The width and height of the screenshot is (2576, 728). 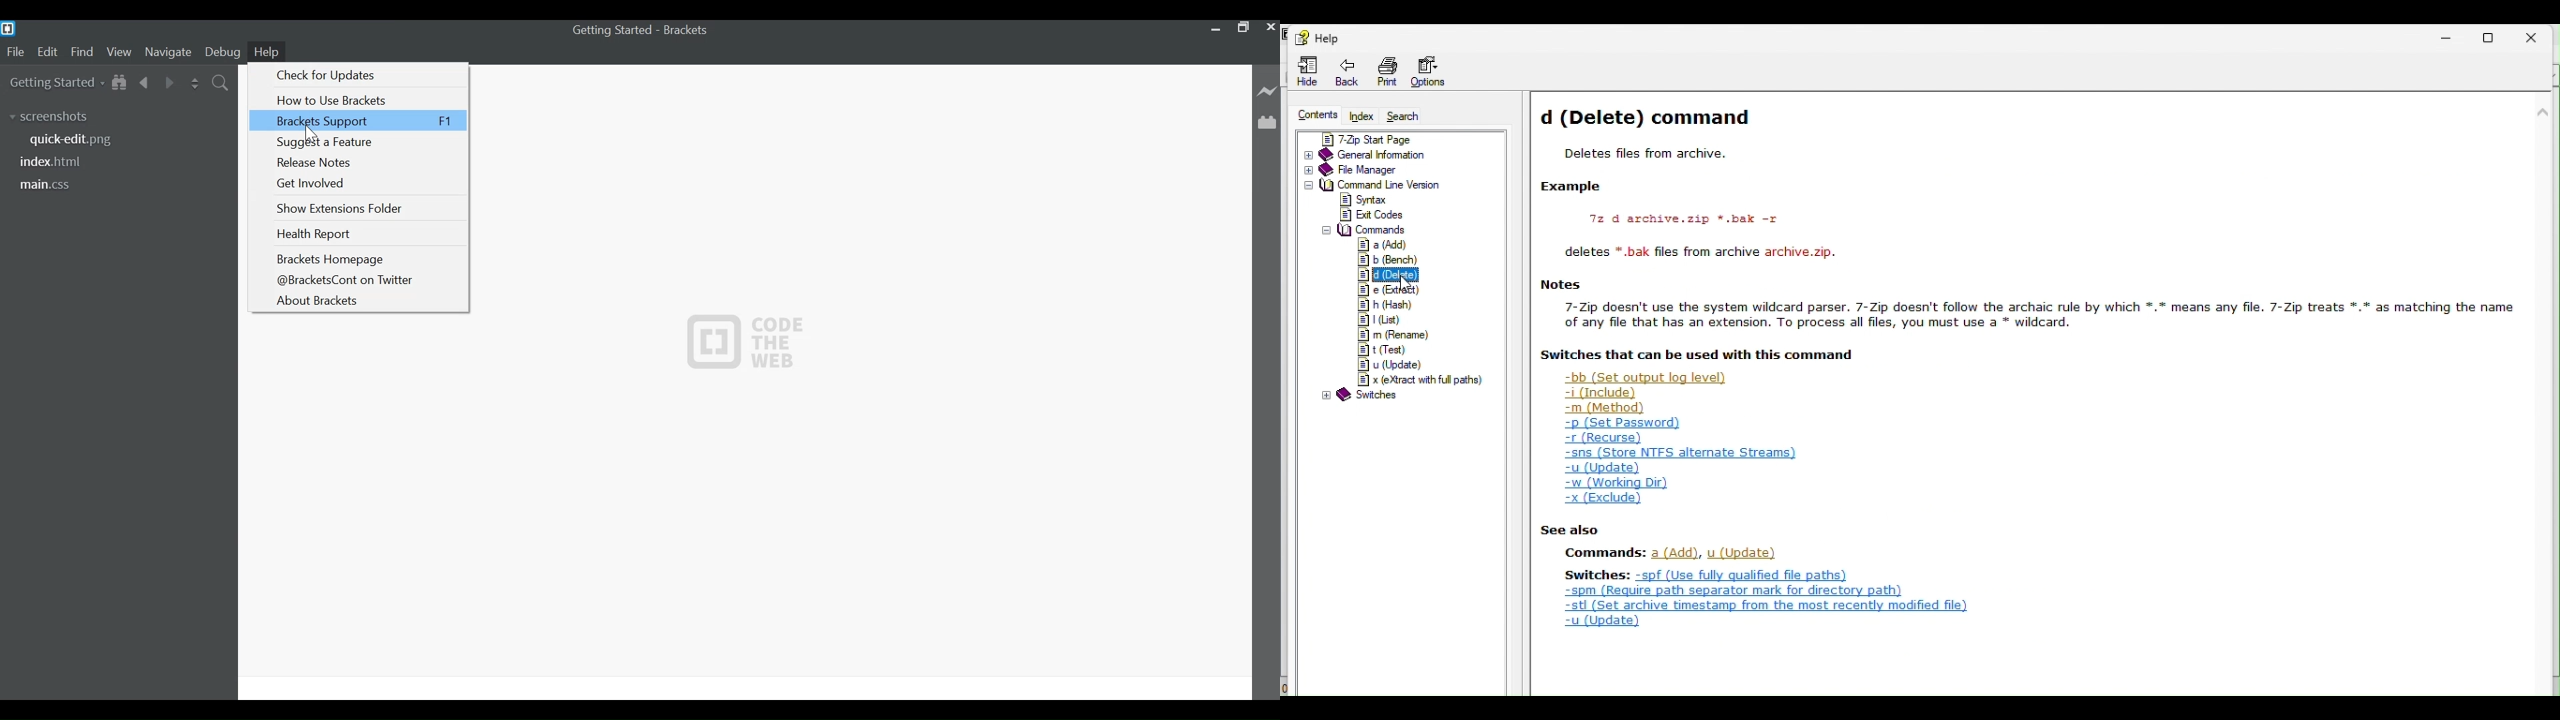 What do you see at coordinates (1613, 482) in the screenshot?
I see `-w (Working Dir)` at bounding box center [1613, 482].